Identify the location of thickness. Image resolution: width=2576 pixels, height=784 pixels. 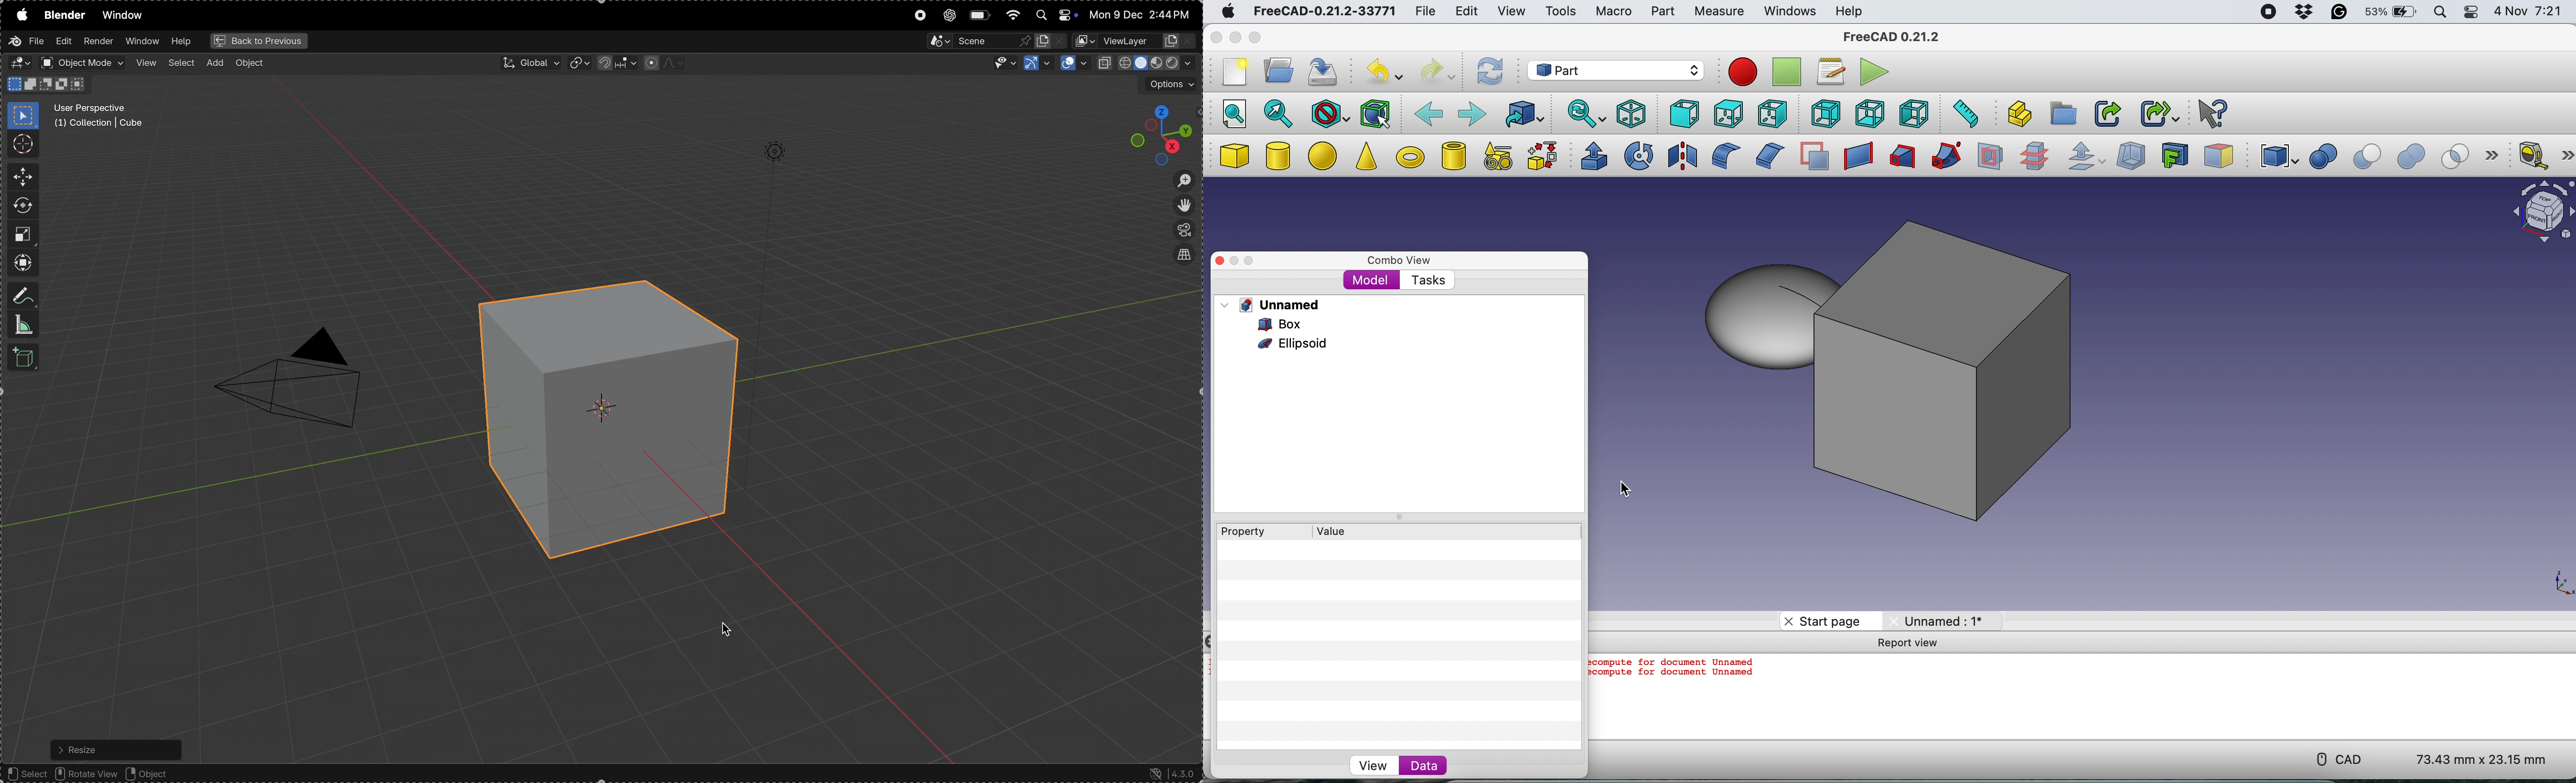
(2132, 157).